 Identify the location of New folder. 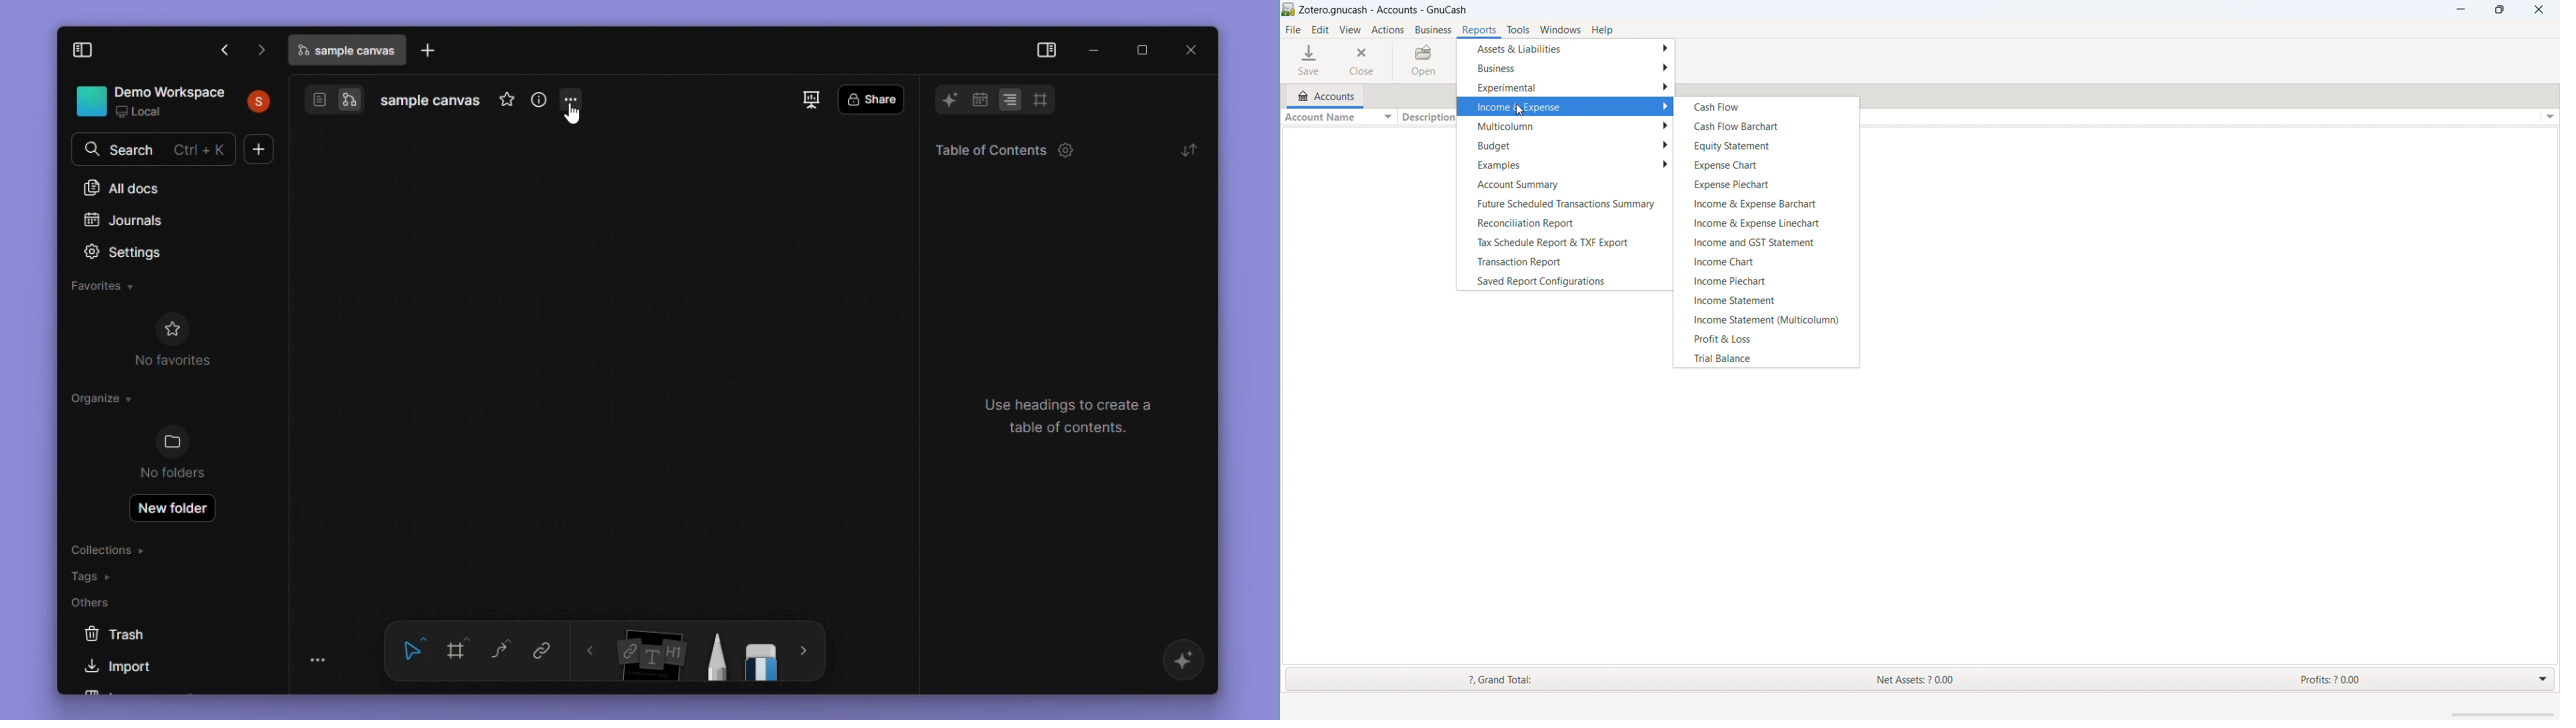
(173, 510).